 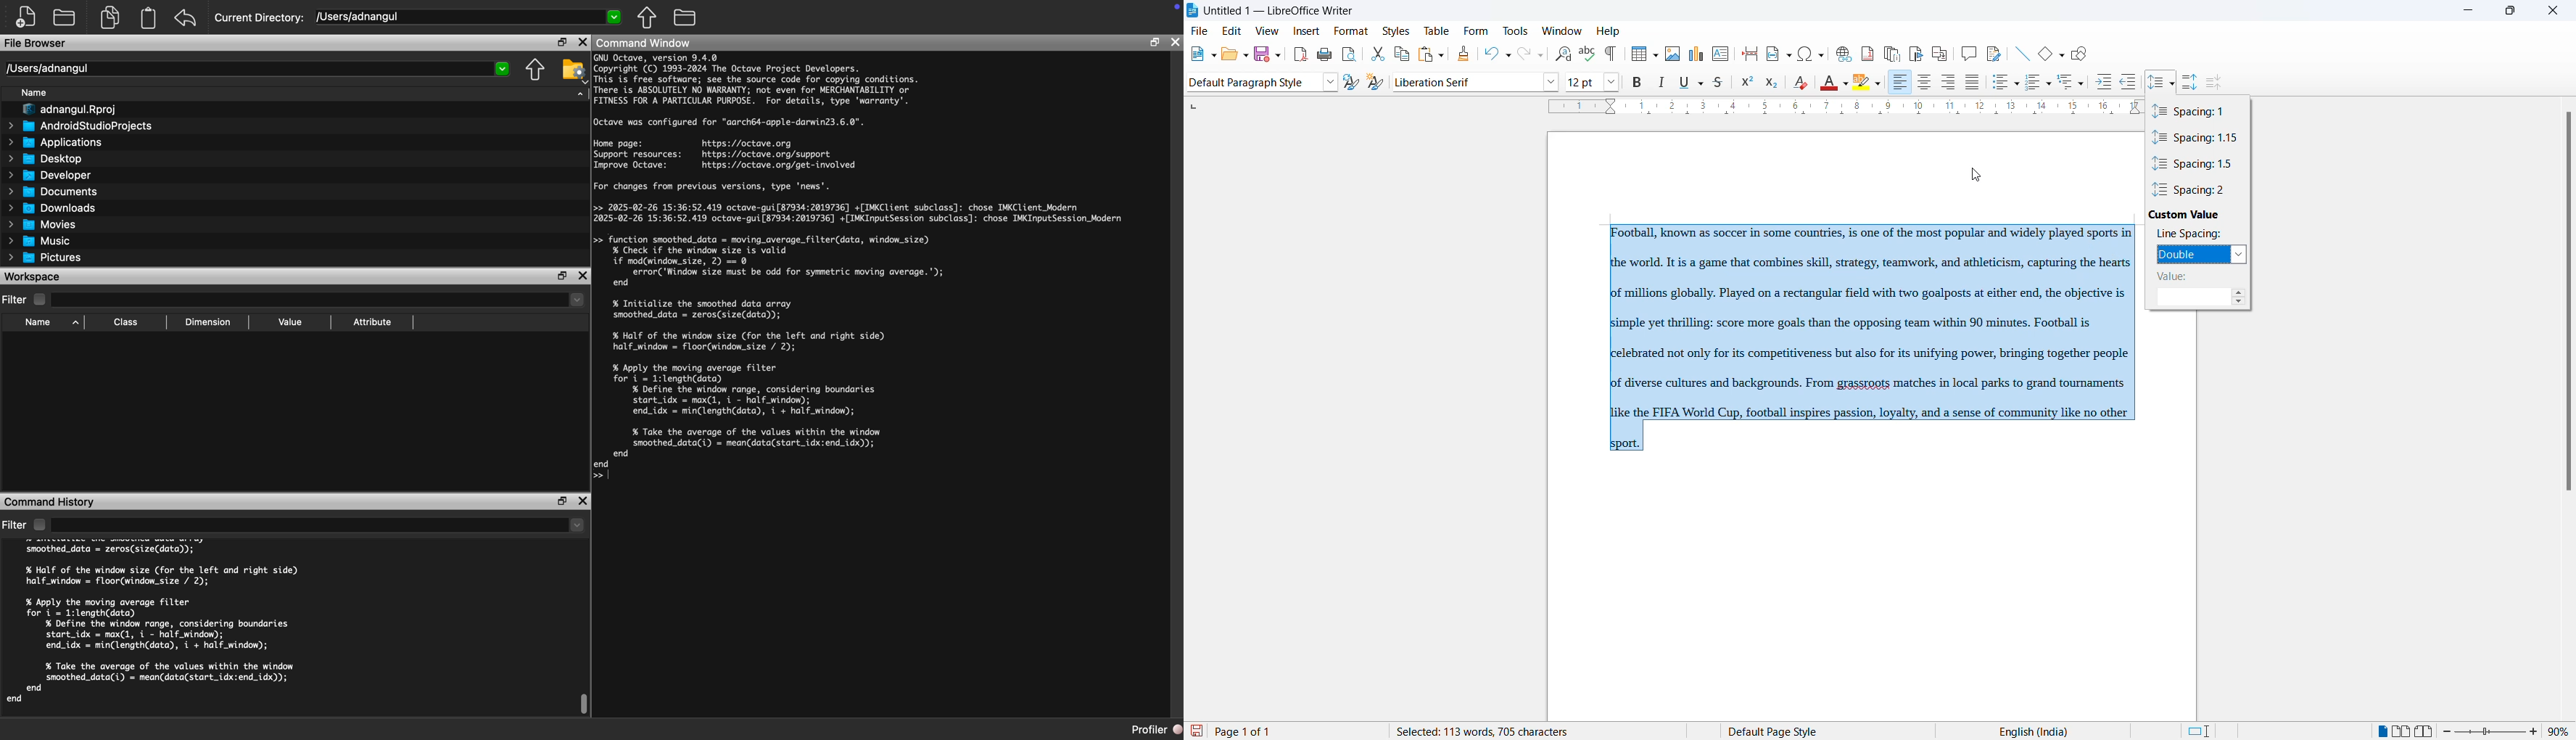 What do you see at coordinates (583, 501) in the screenshot?
I see `Close` at bounding box center [583, 501].